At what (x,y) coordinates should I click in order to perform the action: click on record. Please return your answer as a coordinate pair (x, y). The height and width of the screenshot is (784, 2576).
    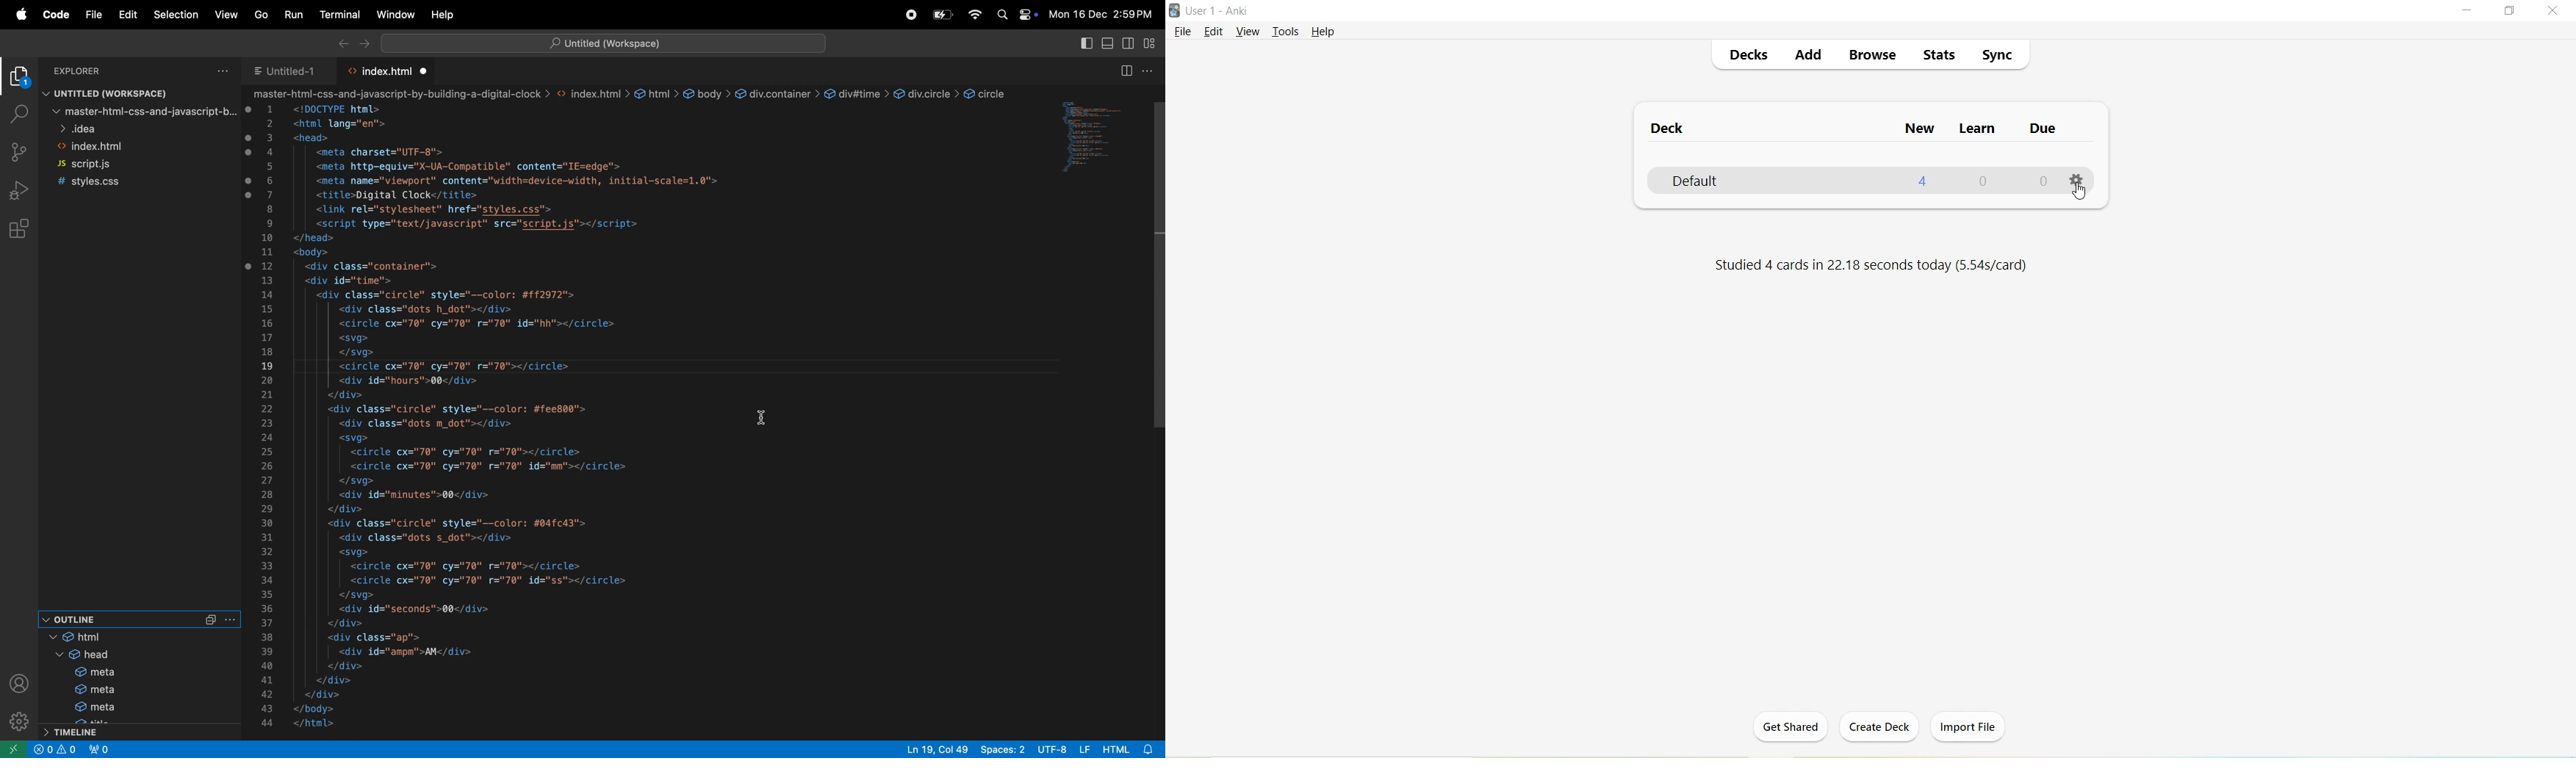
    Looking at the image, I should click on (908, 15).